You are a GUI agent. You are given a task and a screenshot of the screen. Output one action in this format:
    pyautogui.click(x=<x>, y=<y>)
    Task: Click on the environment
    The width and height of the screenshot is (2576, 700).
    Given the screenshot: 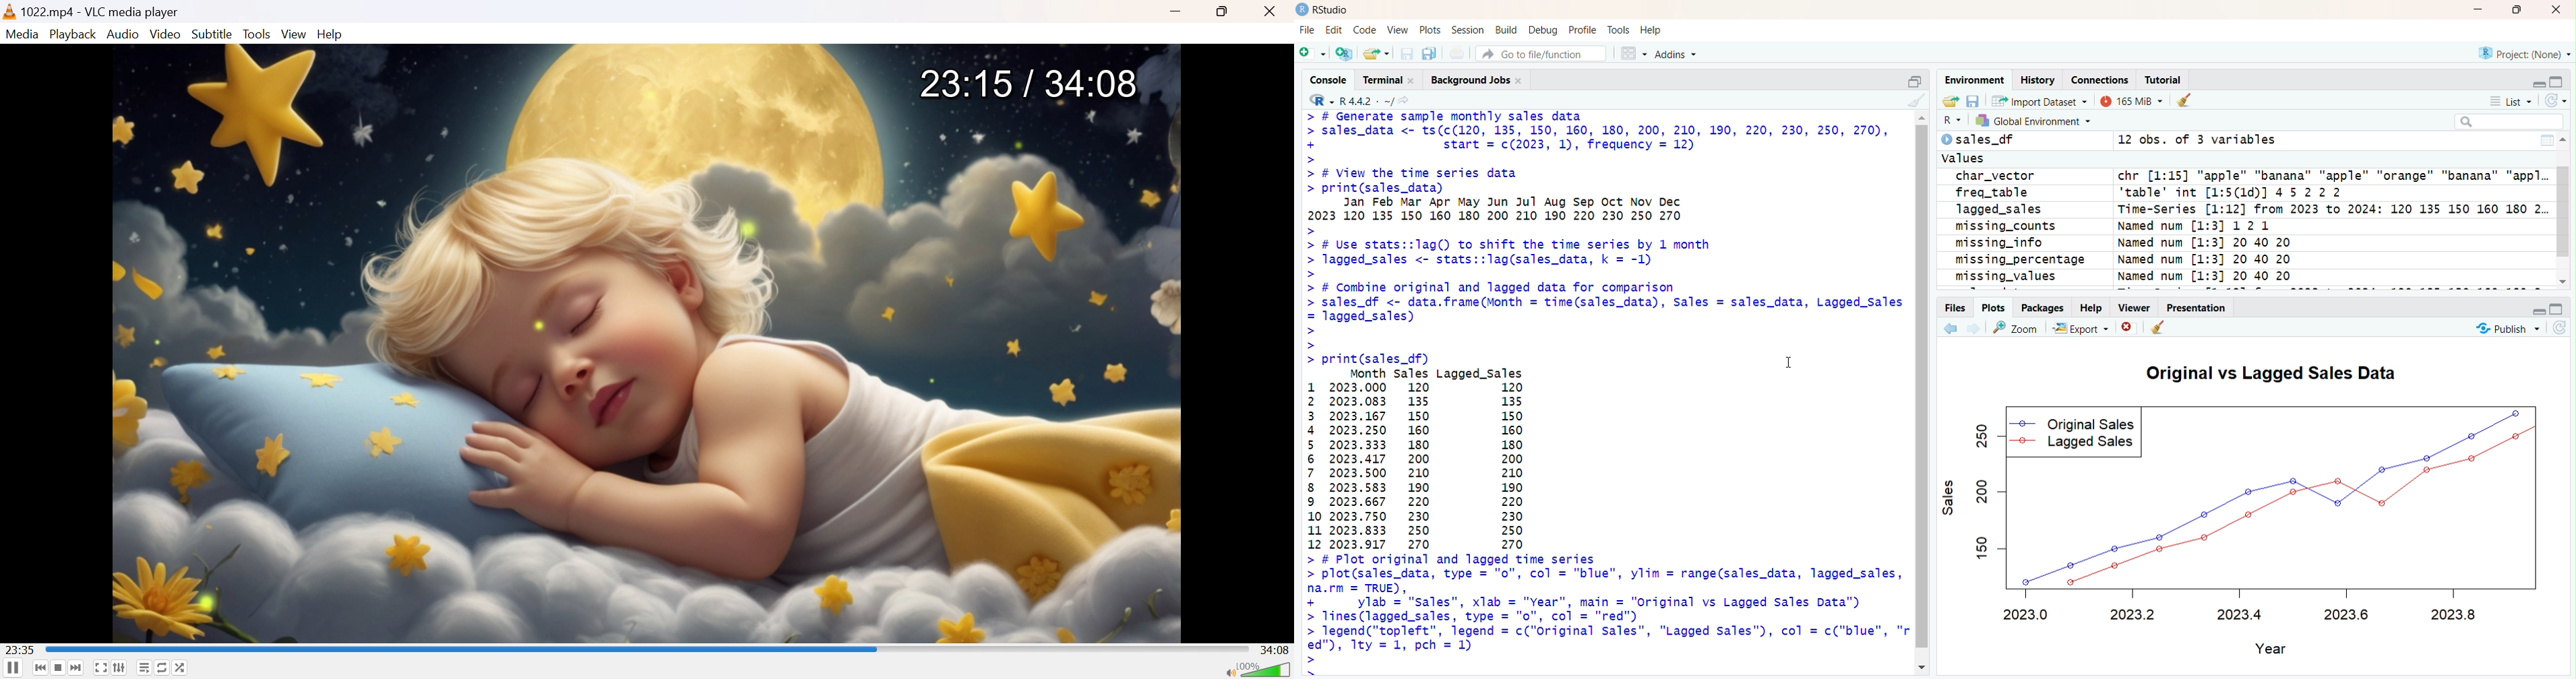 What is the action you would take?
    pyautogui.click(x=1975, y=80)
    